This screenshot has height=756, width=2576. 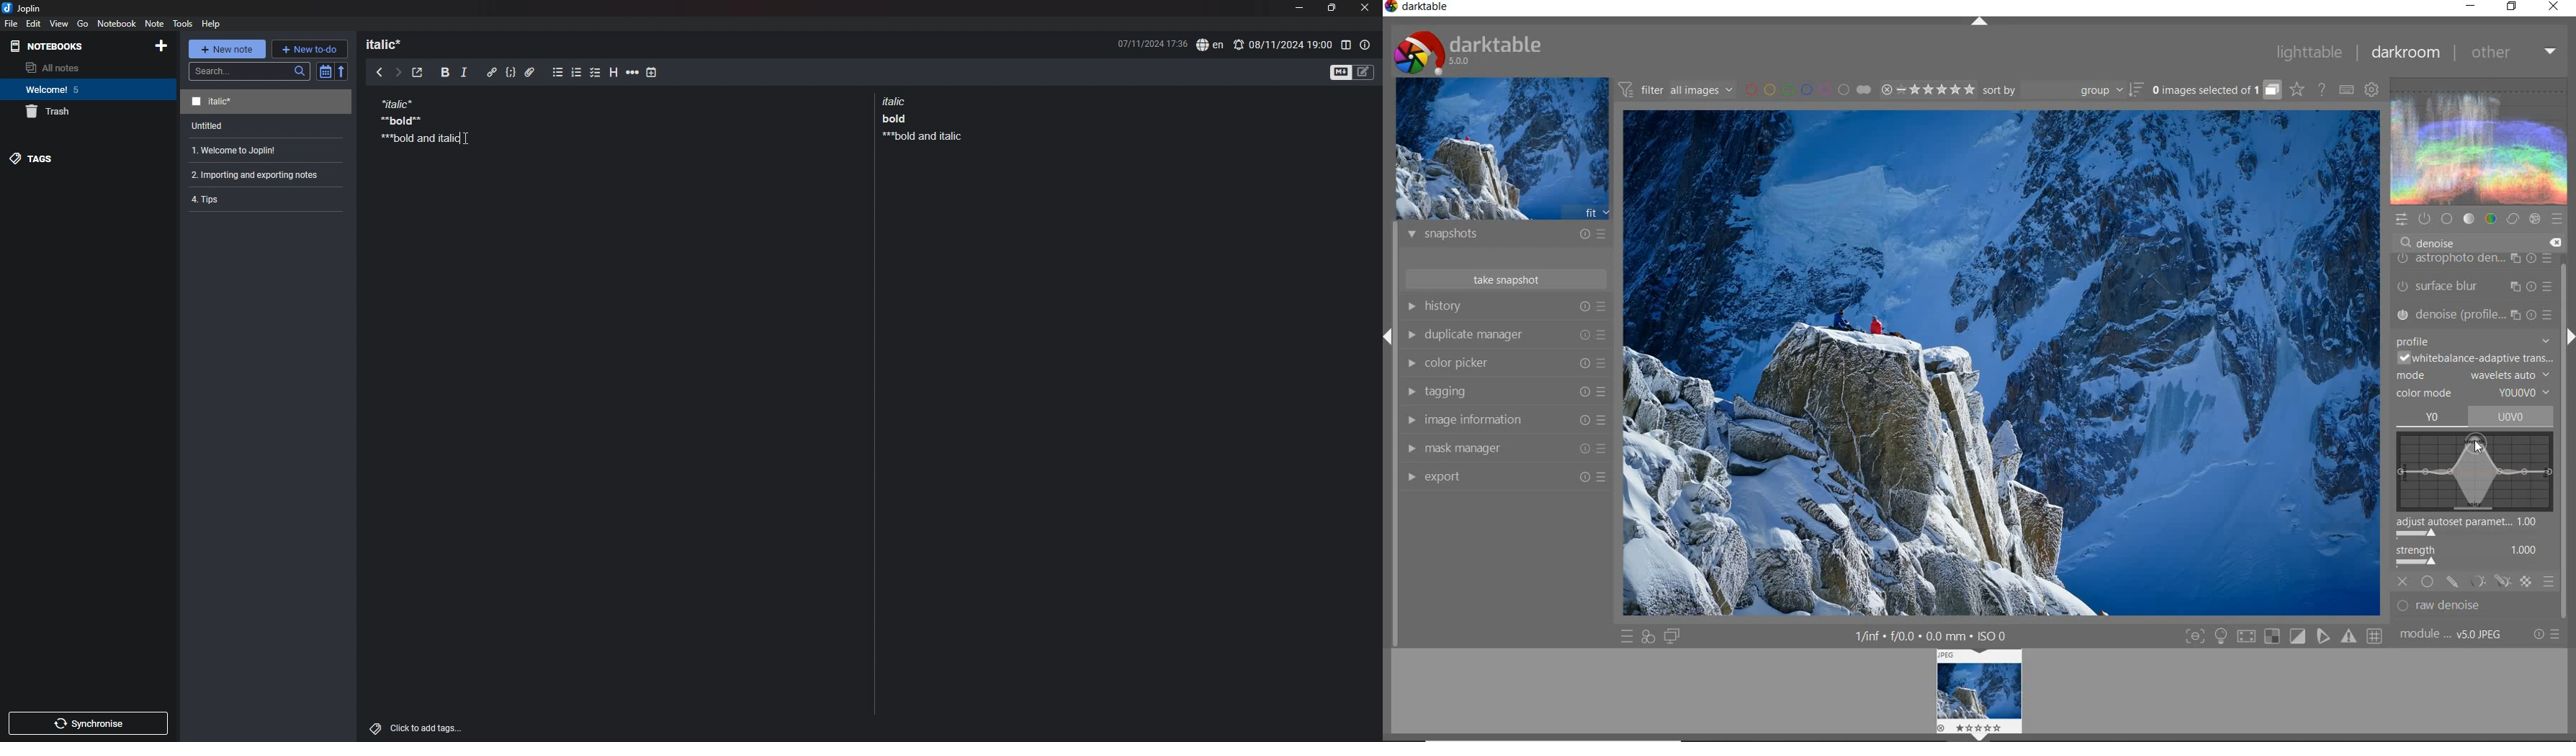 What do you see at coordinates (1365, 45) in the screenshot?
I see `note properties` at bounding box center [1365, 45].